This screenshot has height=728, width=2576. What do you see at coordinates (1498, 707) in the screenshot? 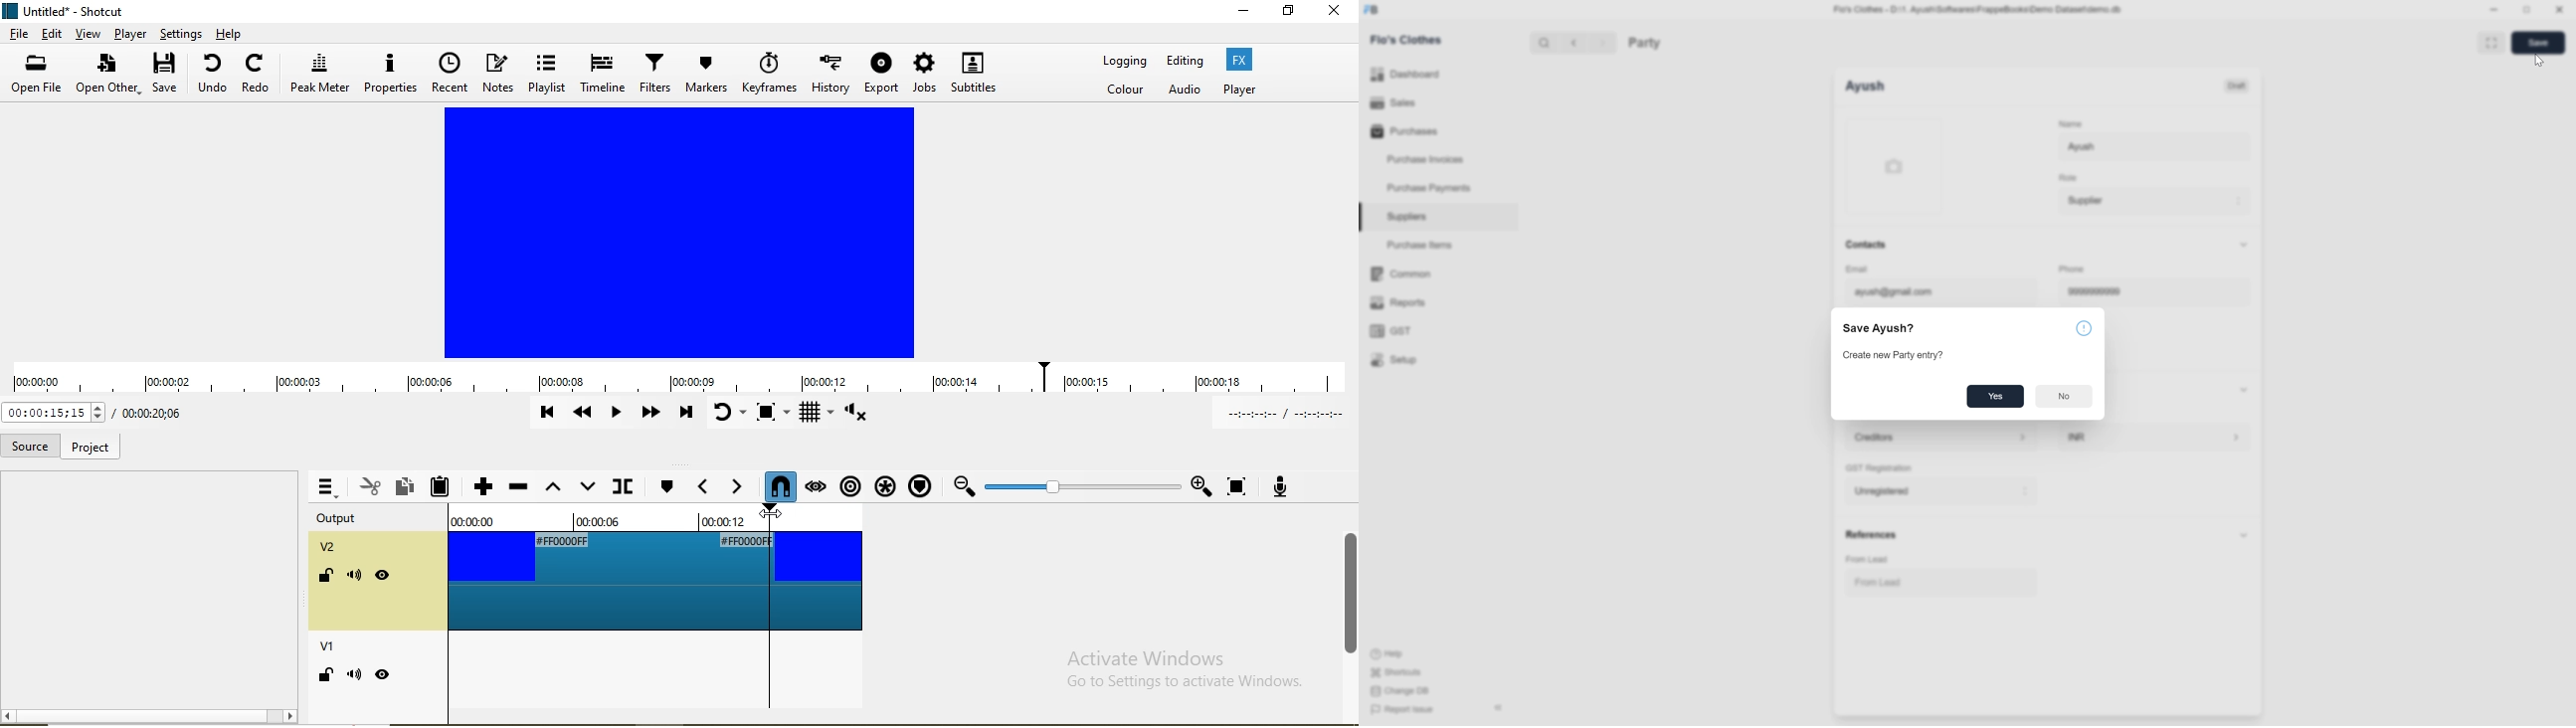
I see `Collapse sidebar` at bounding box center [1498, 707].